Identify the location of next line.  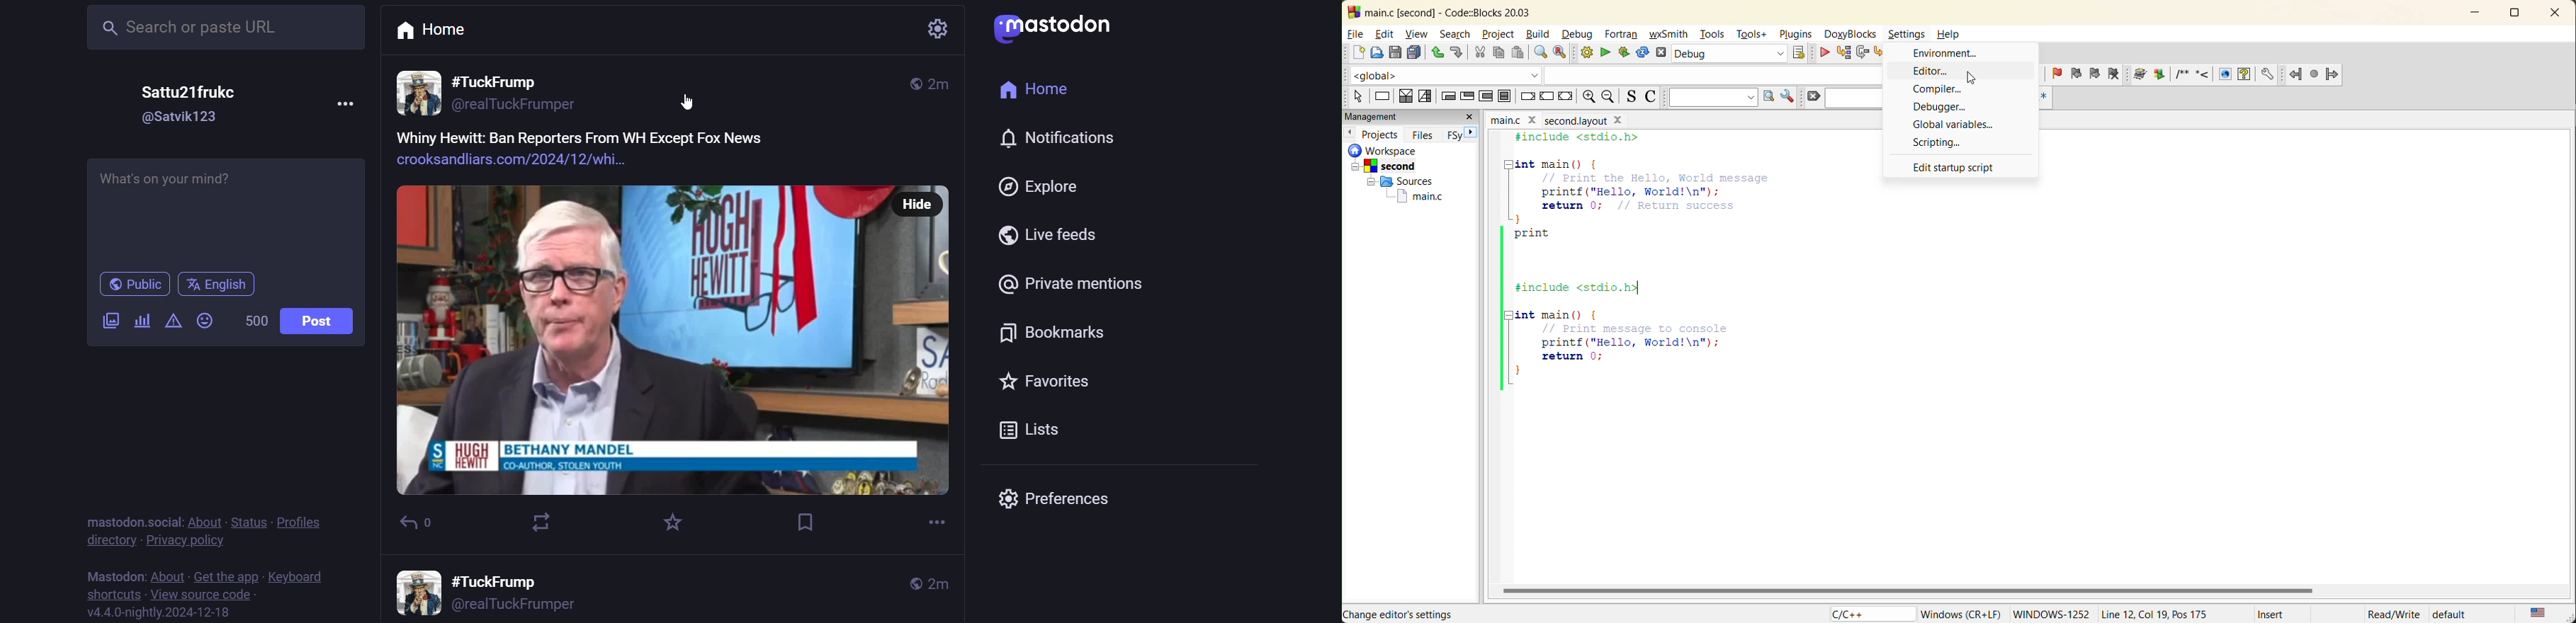
(1863, 52).